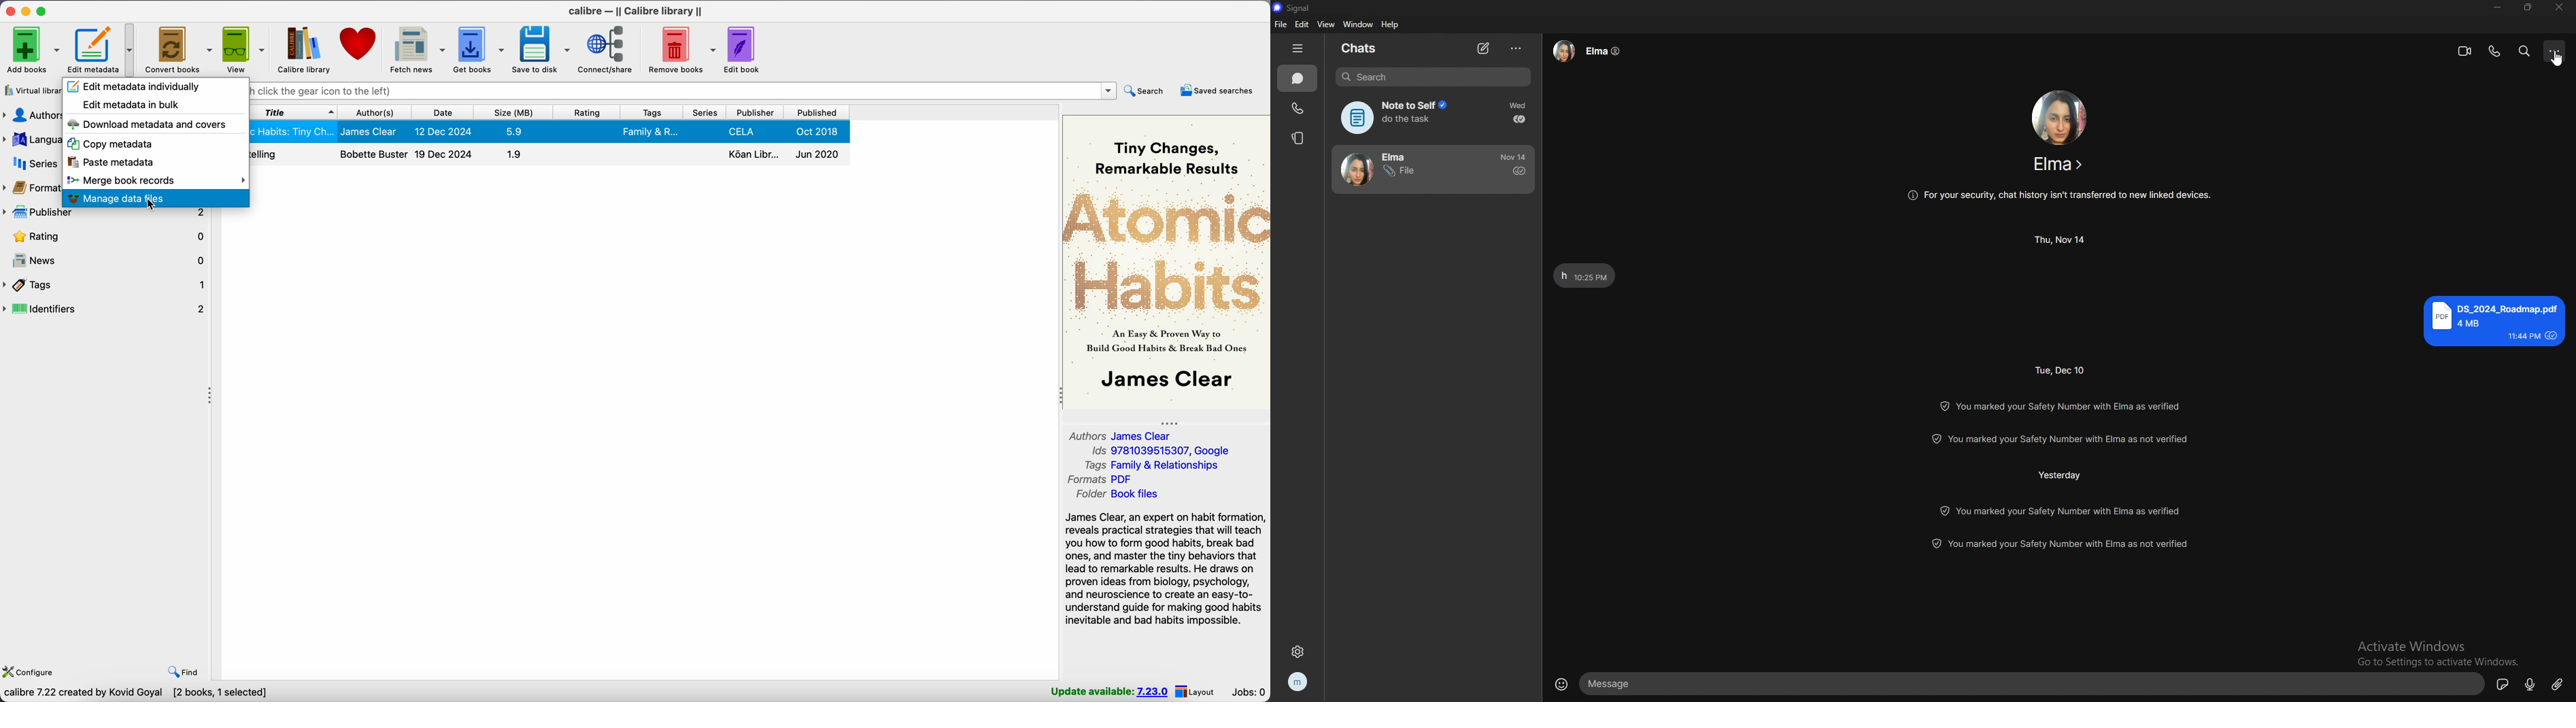 The height and width of the screenshot is (728, 2576). I want to click on formats PDF, so click(1101, 479).